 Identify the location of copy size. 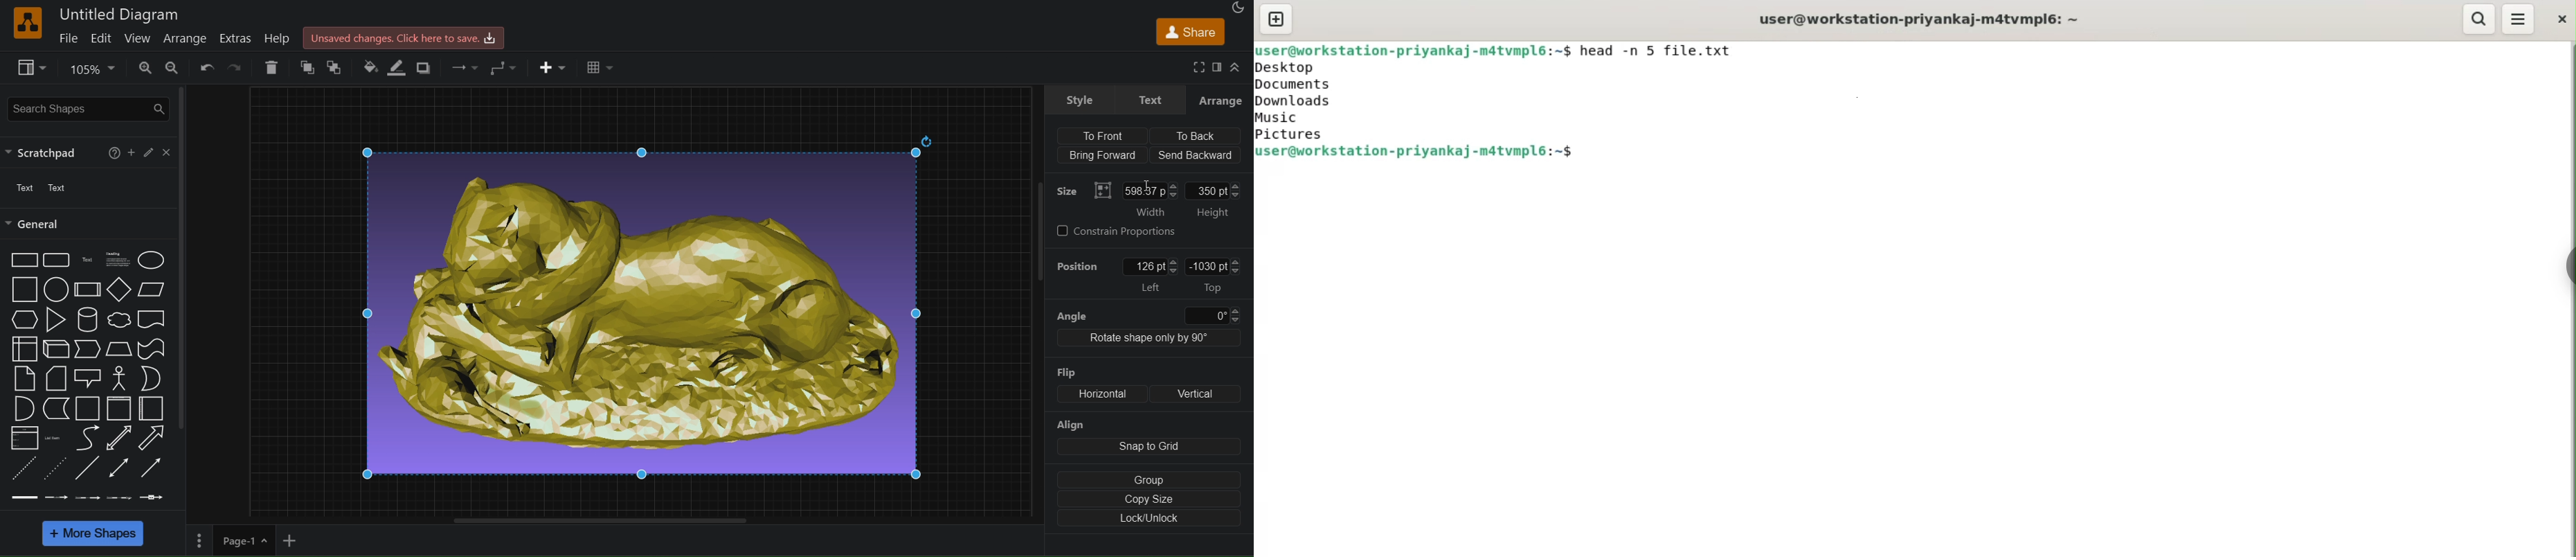
(1149, 499).